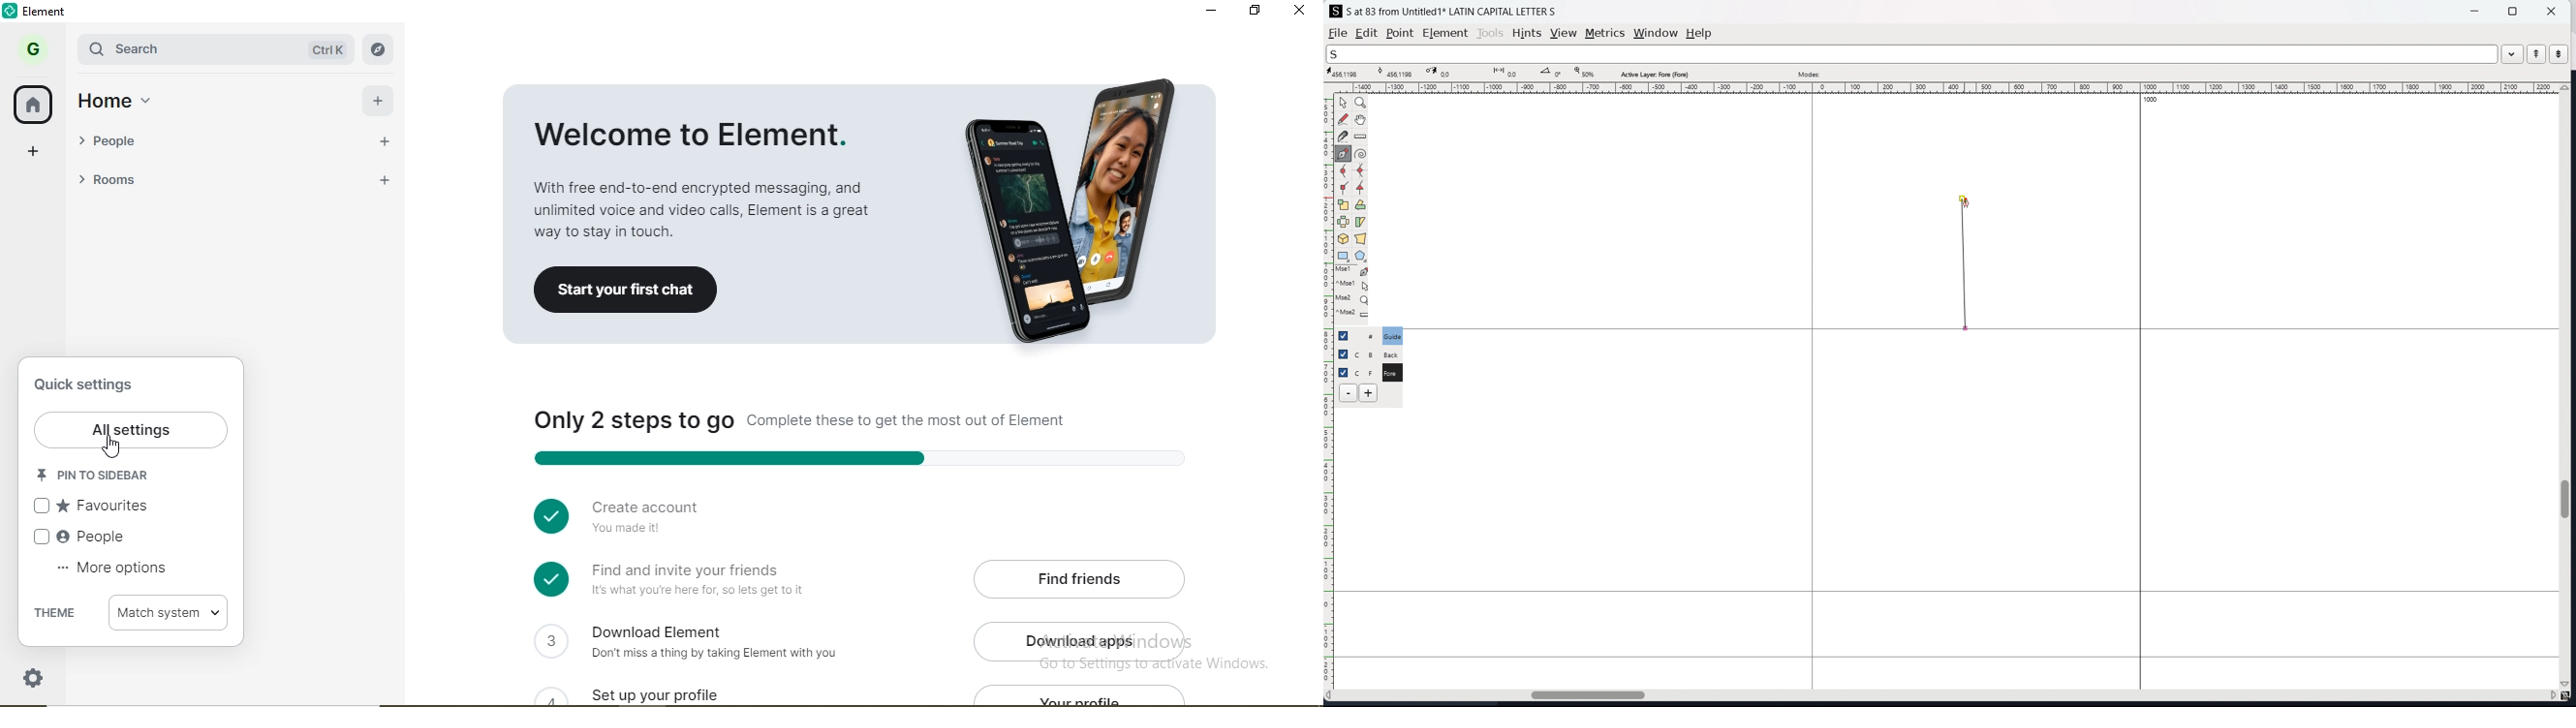 This screenshot has width=2576, height=728. What do you see at coordinates (1345, 73) in the screenshot?
I see `cursor coordinate` at bounding box center [1345, 73].